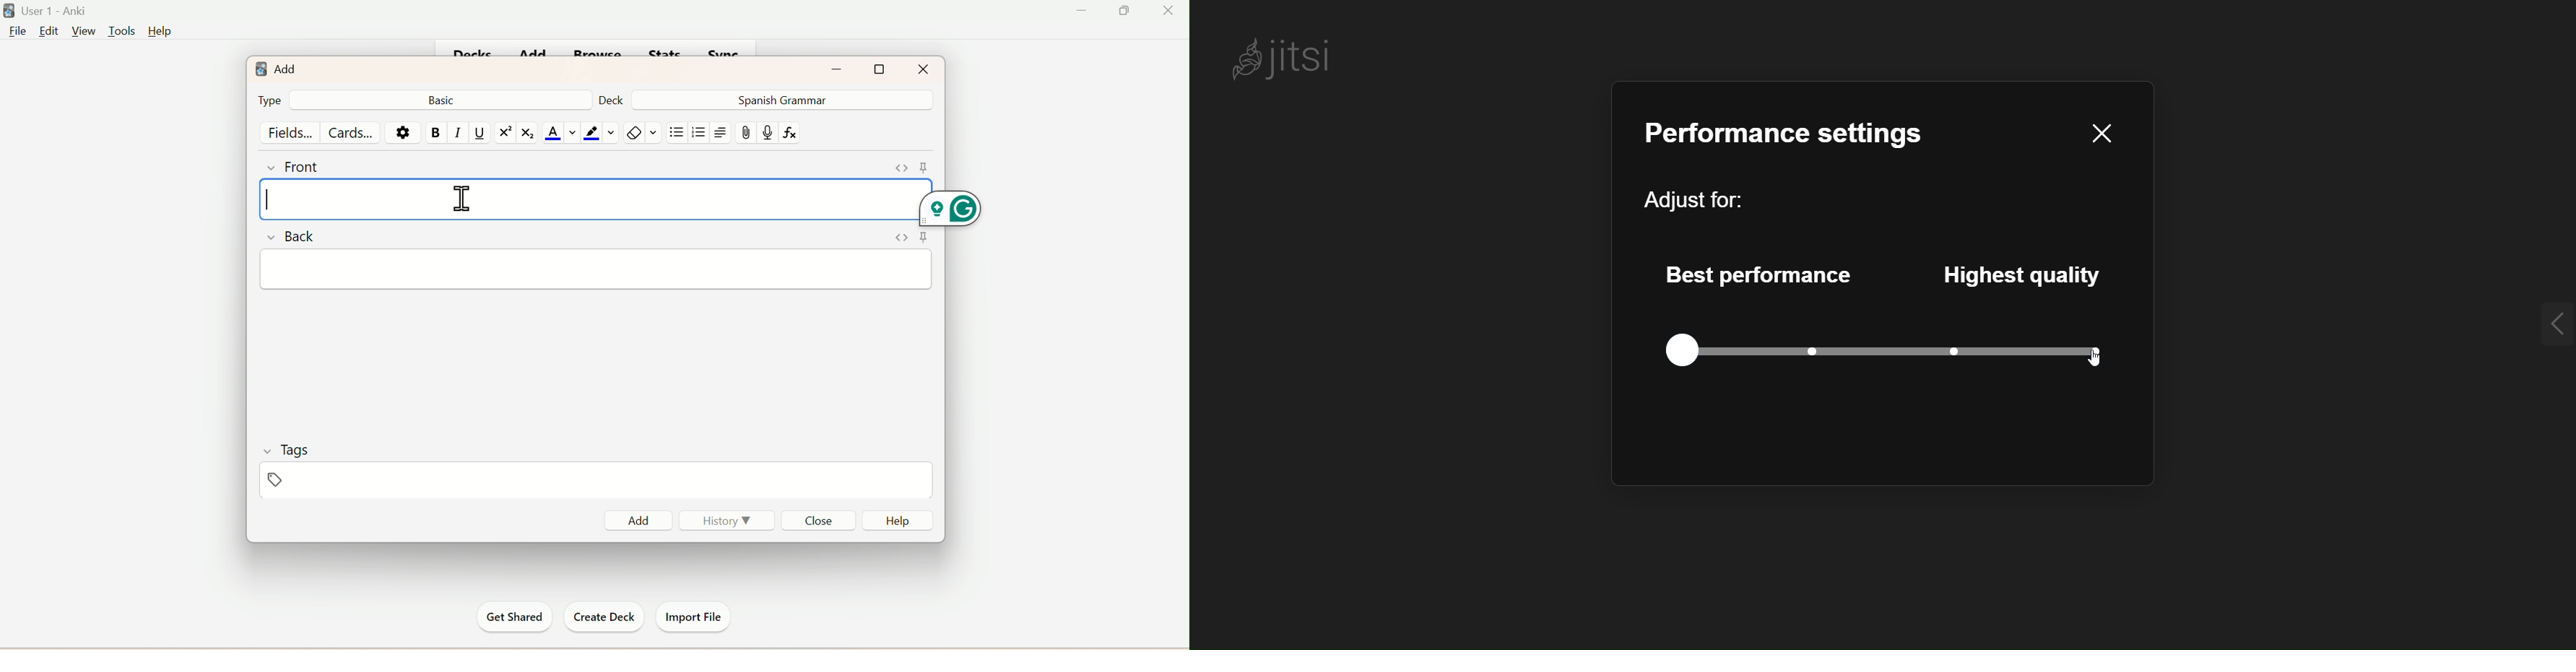 This screenshot has height=672, width=2576. I want to click on Text Alignment, so click(721, 133).